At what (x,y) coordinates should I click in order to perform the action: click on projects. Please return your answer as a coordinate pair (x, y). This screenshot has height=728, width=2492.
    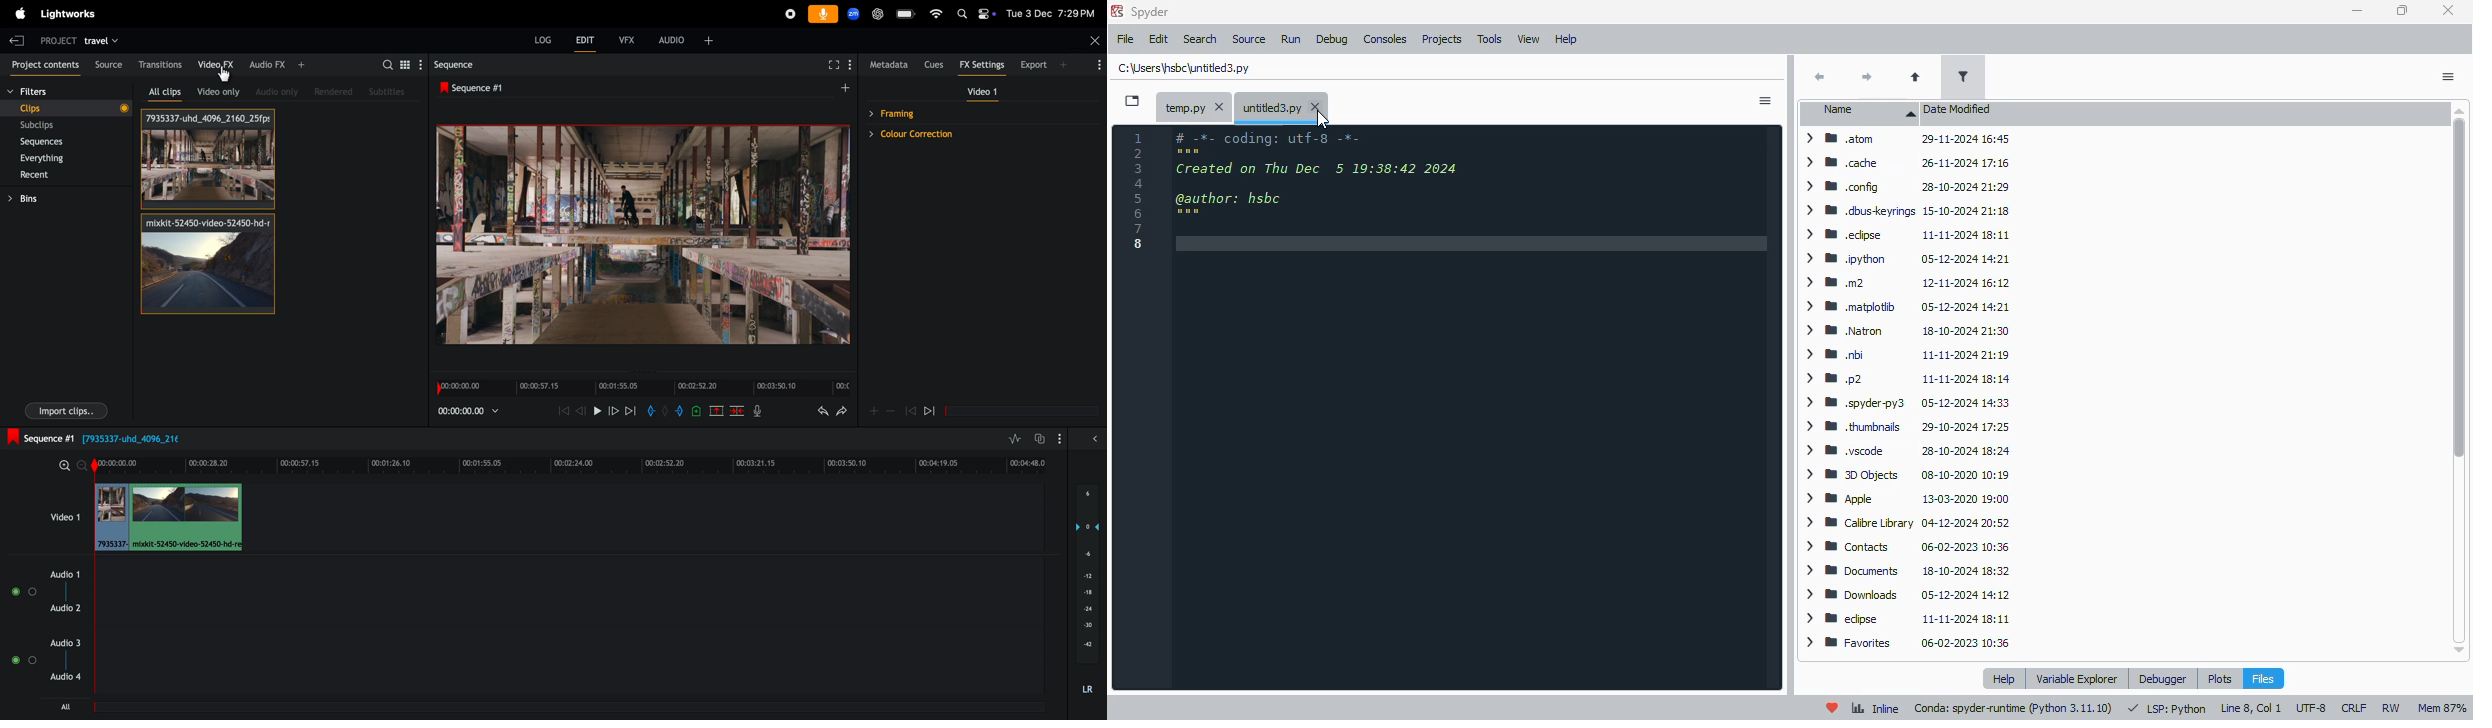
    Looking at the image, I should click on (1443, 40).